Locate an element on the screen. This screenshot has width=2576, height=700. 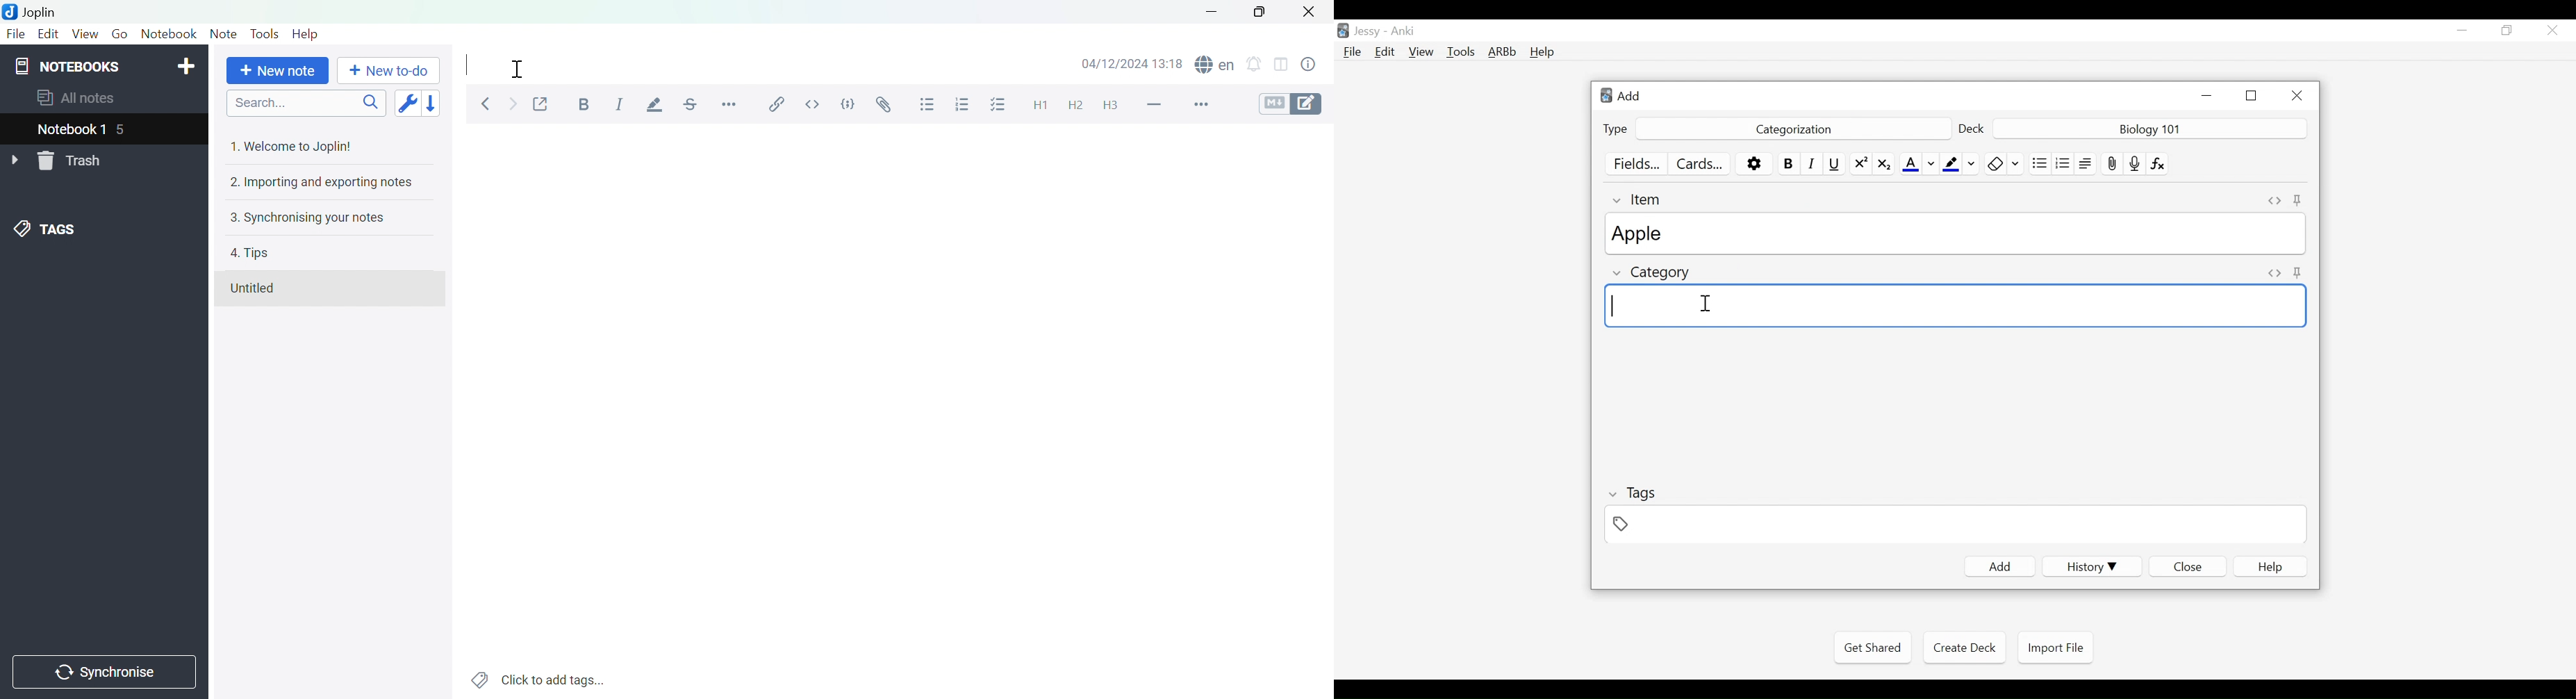
Customize Field is located at coordinates (1636, 163).